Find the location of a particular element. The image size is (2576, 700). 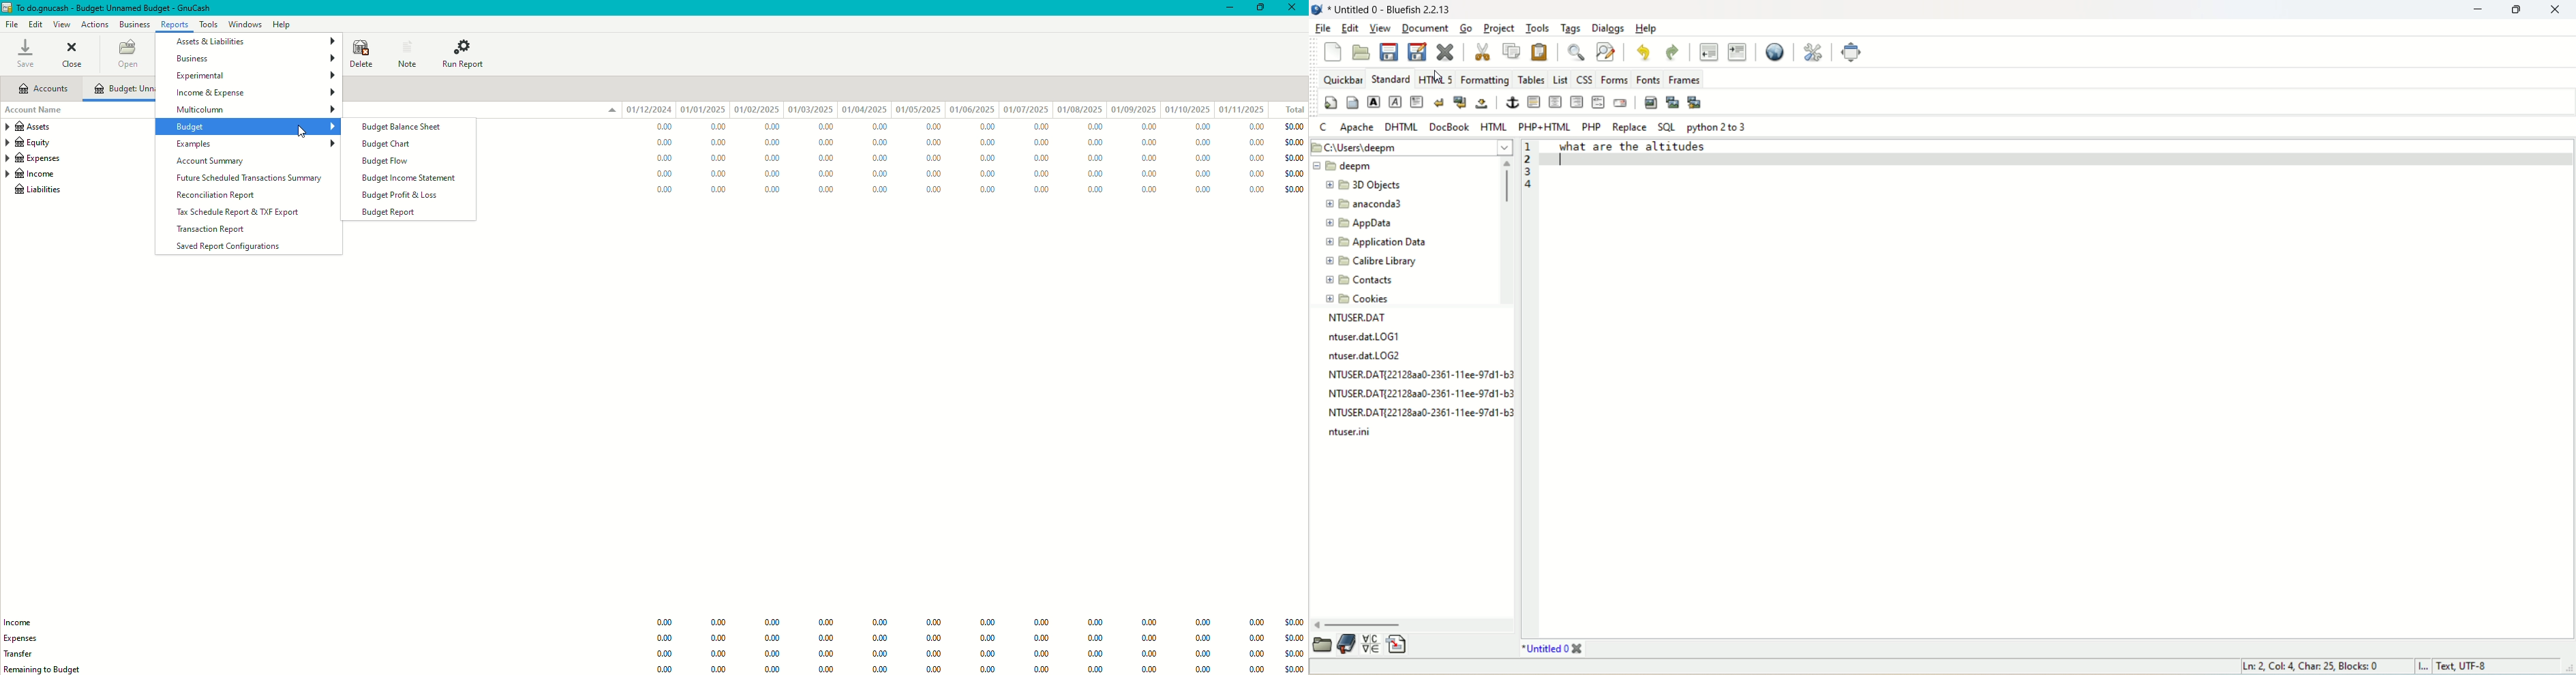

Assets is located at coordinates (32, 128).